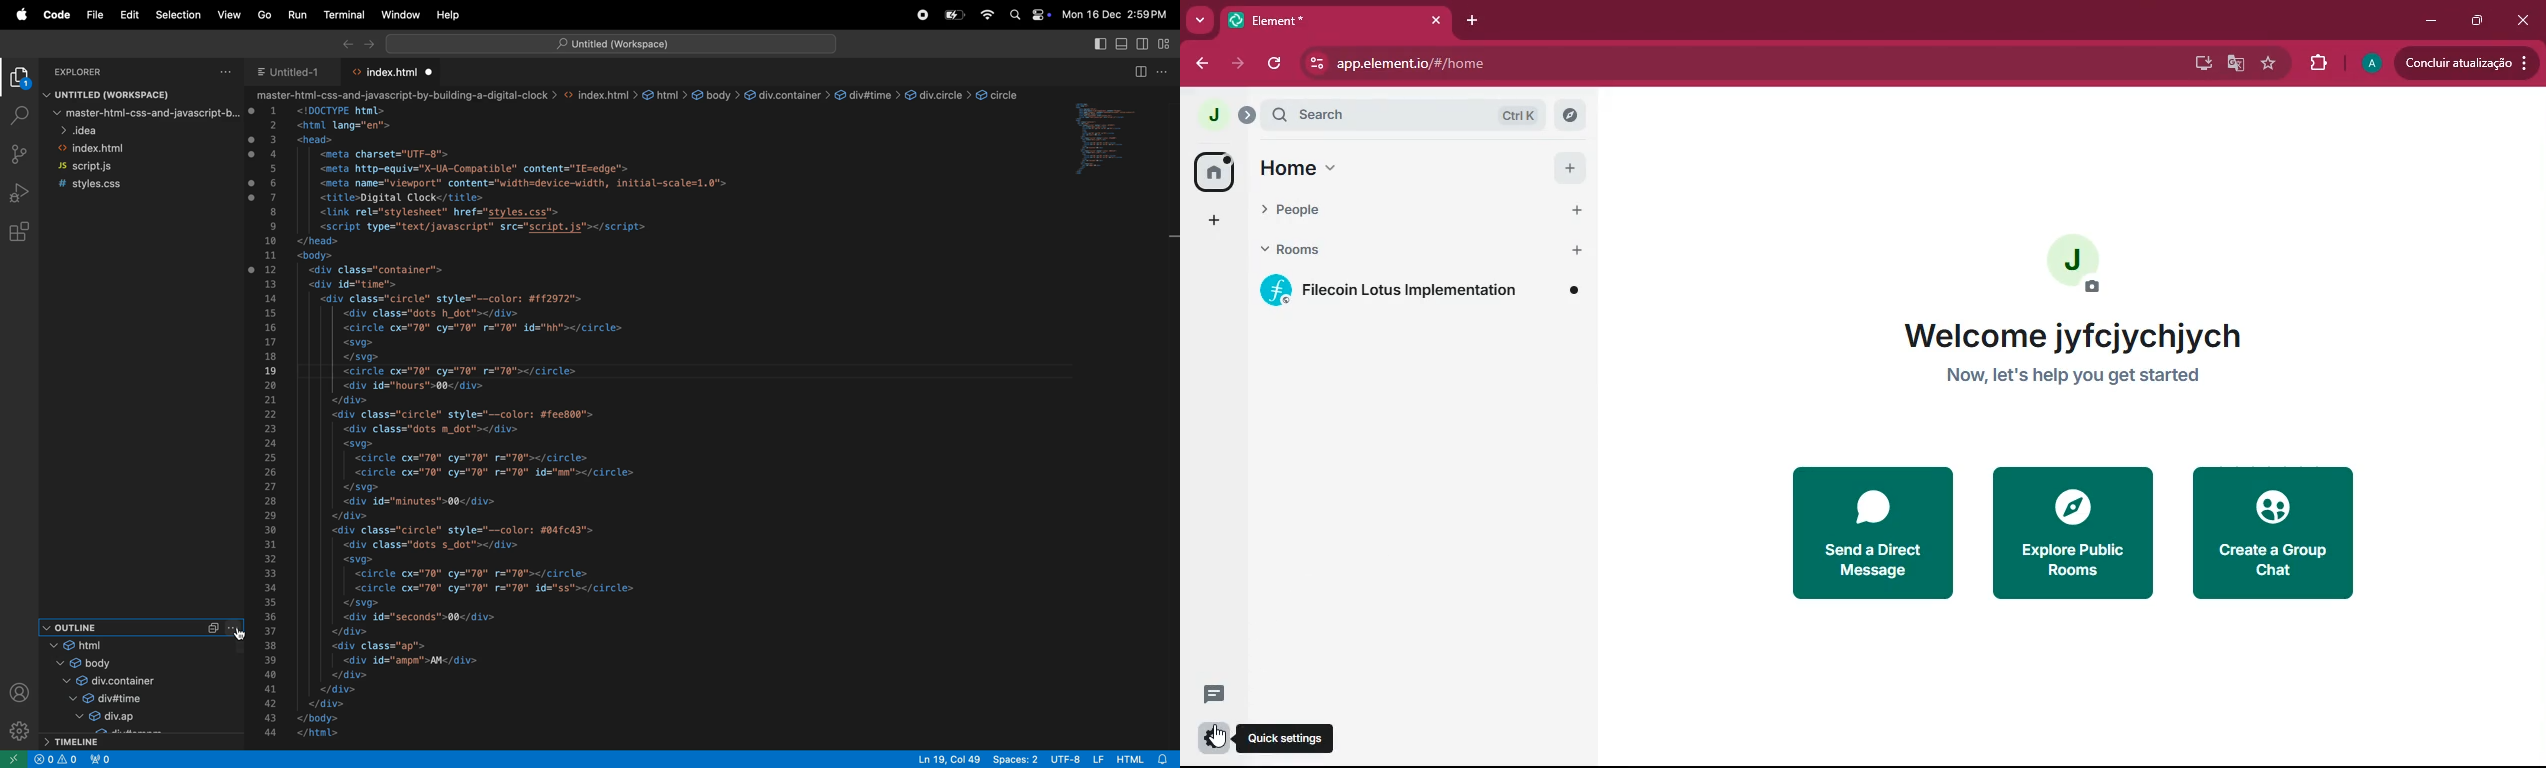 This screenshot has width=2548, height=784. Describe the element at coordinates (1166, 43) in the screenshot. I see `customize layout` at that location.